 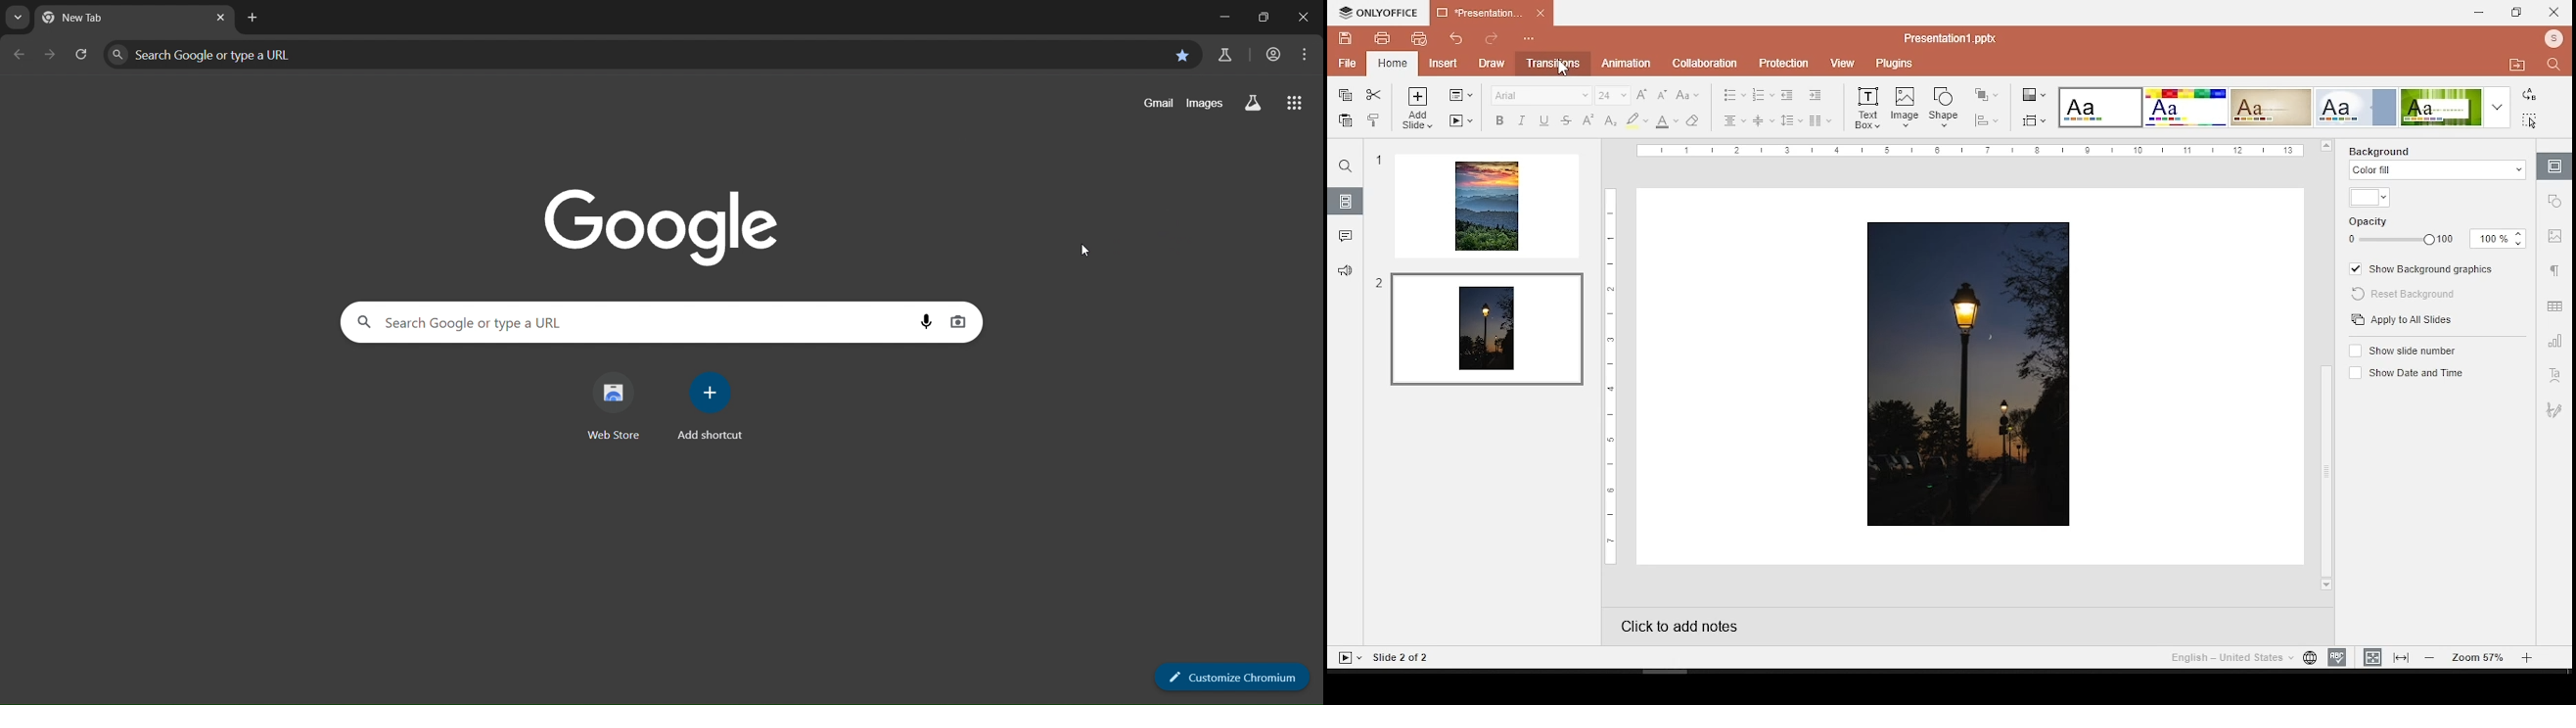 I want to click on view, so click(x=1841, y=62).